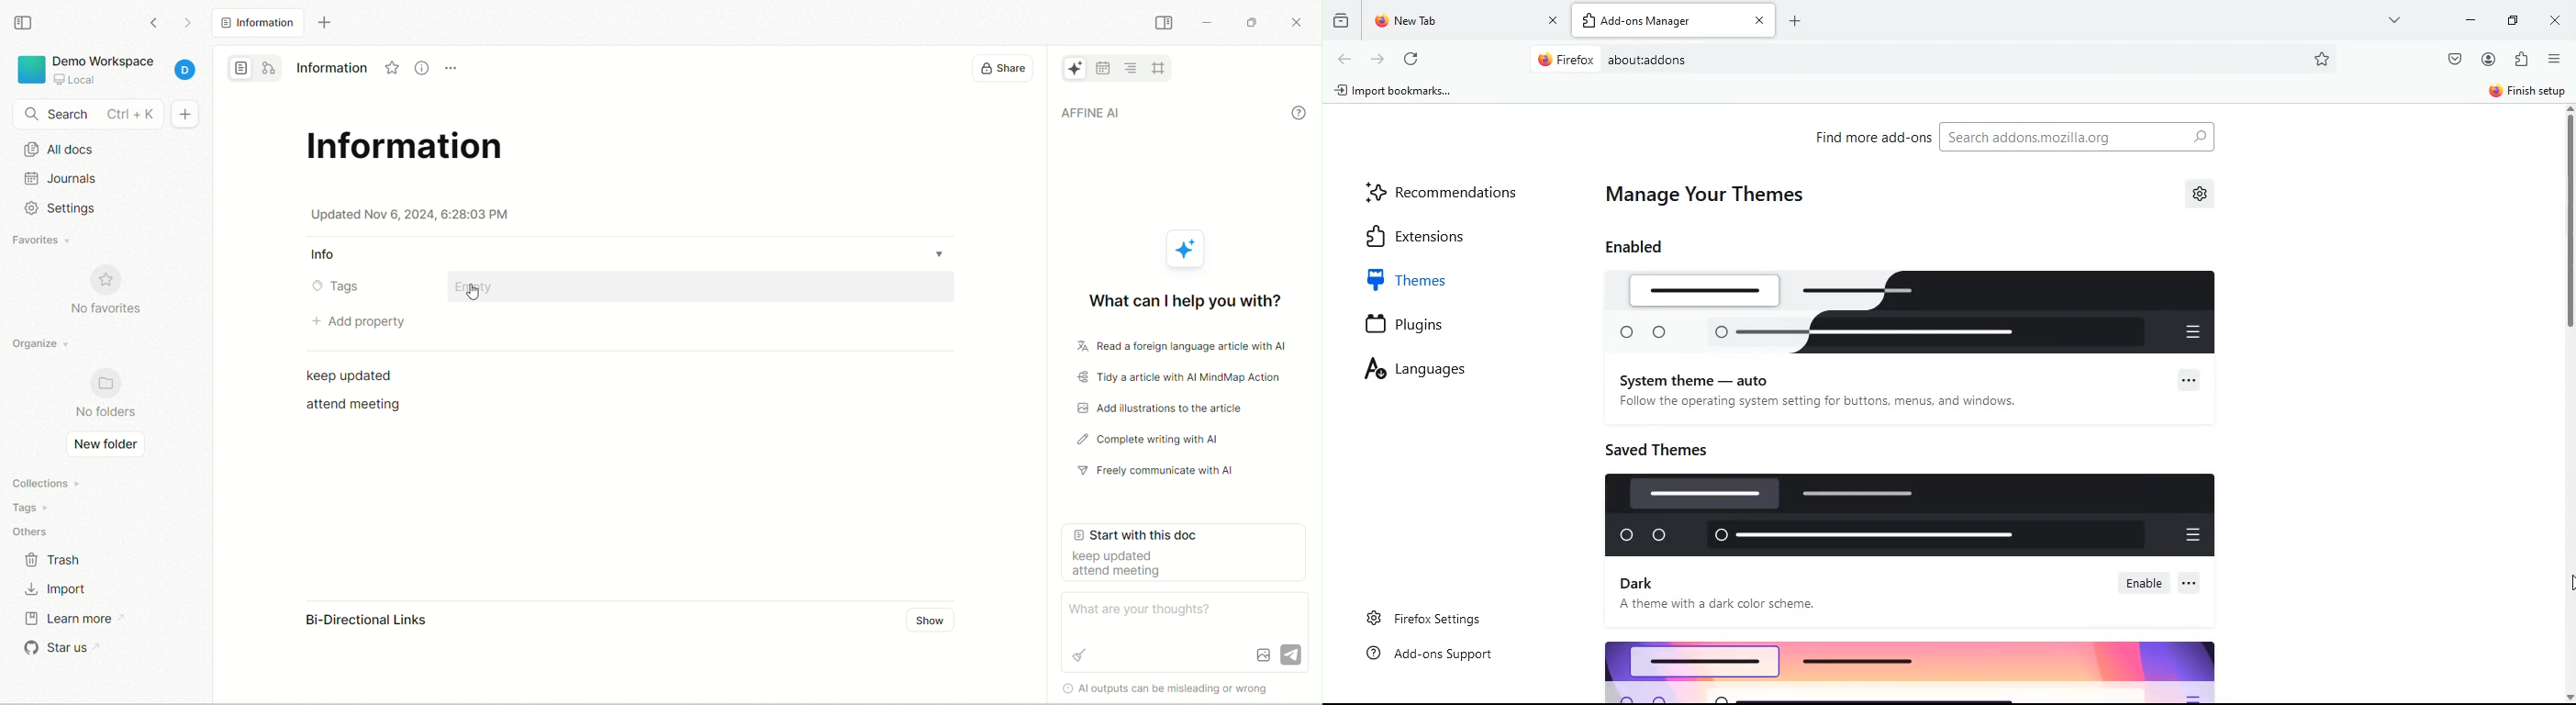 This screenshot has width=2576, height=728. What do you see at coordinates (1916, 515) in the screenshot?
I see `logo` at bounding box center [1916, 515].